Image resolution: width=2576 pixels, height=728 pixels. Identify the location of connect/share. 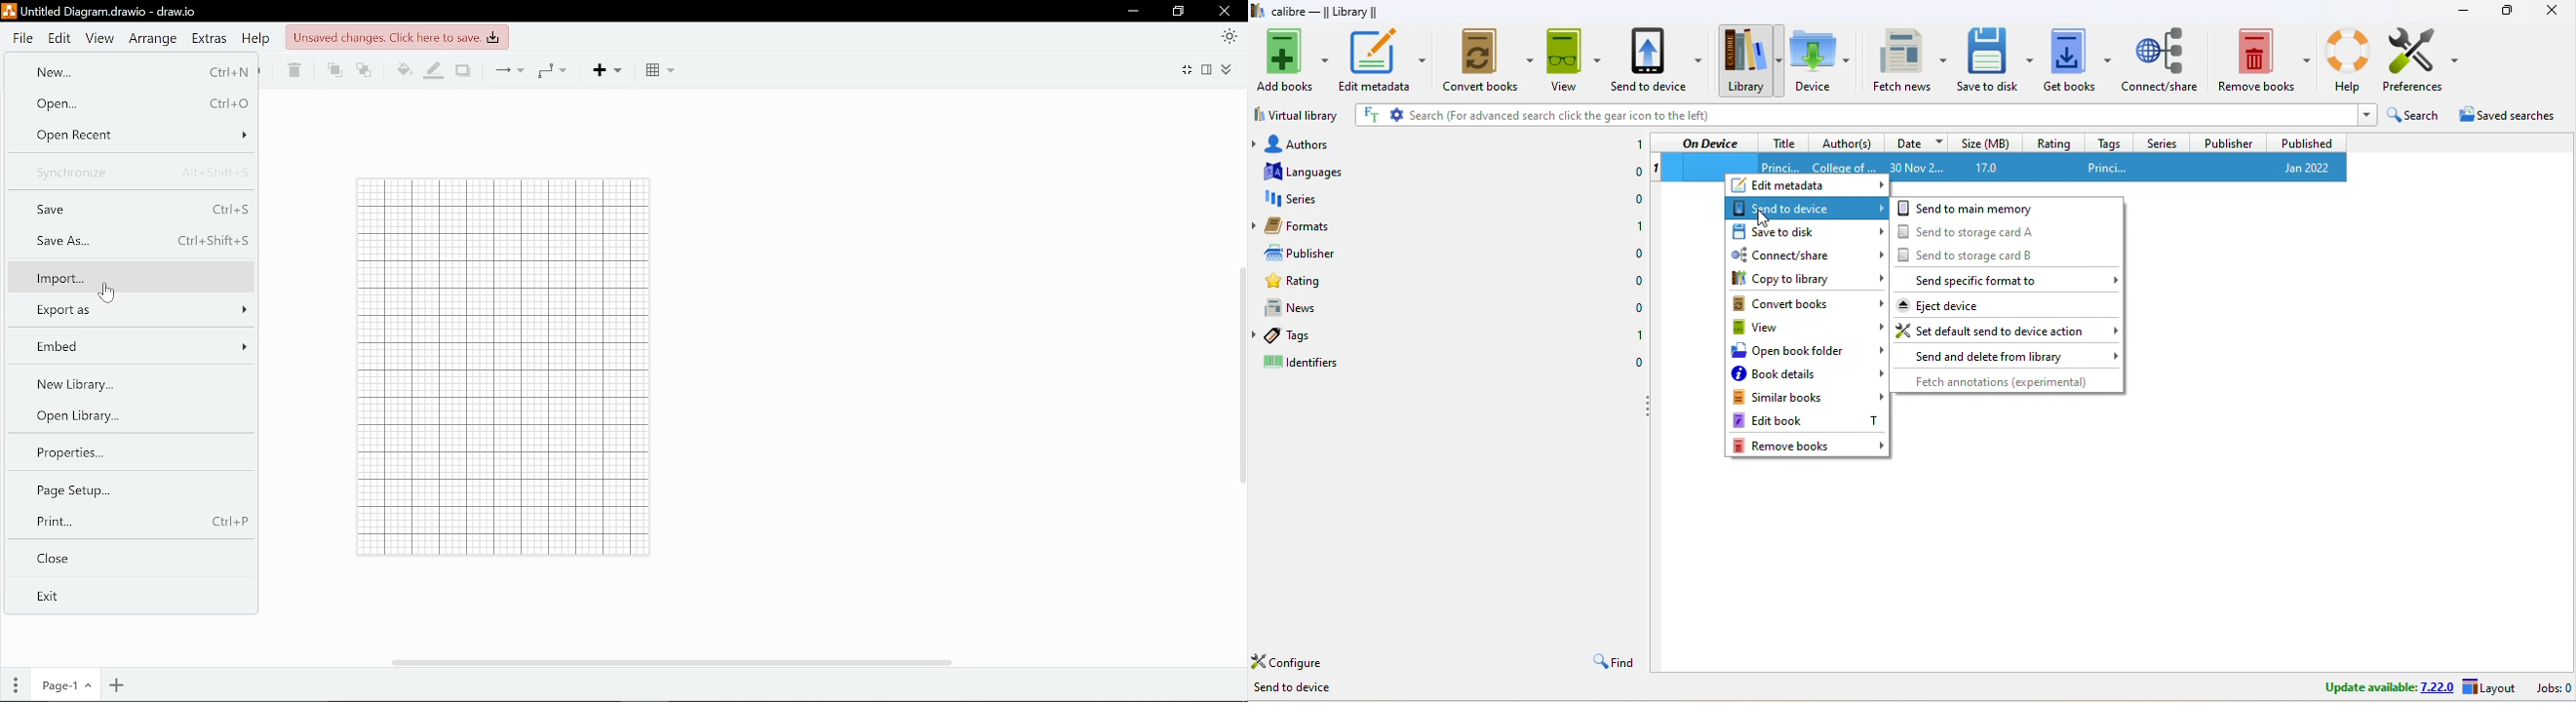
(2162, 57).